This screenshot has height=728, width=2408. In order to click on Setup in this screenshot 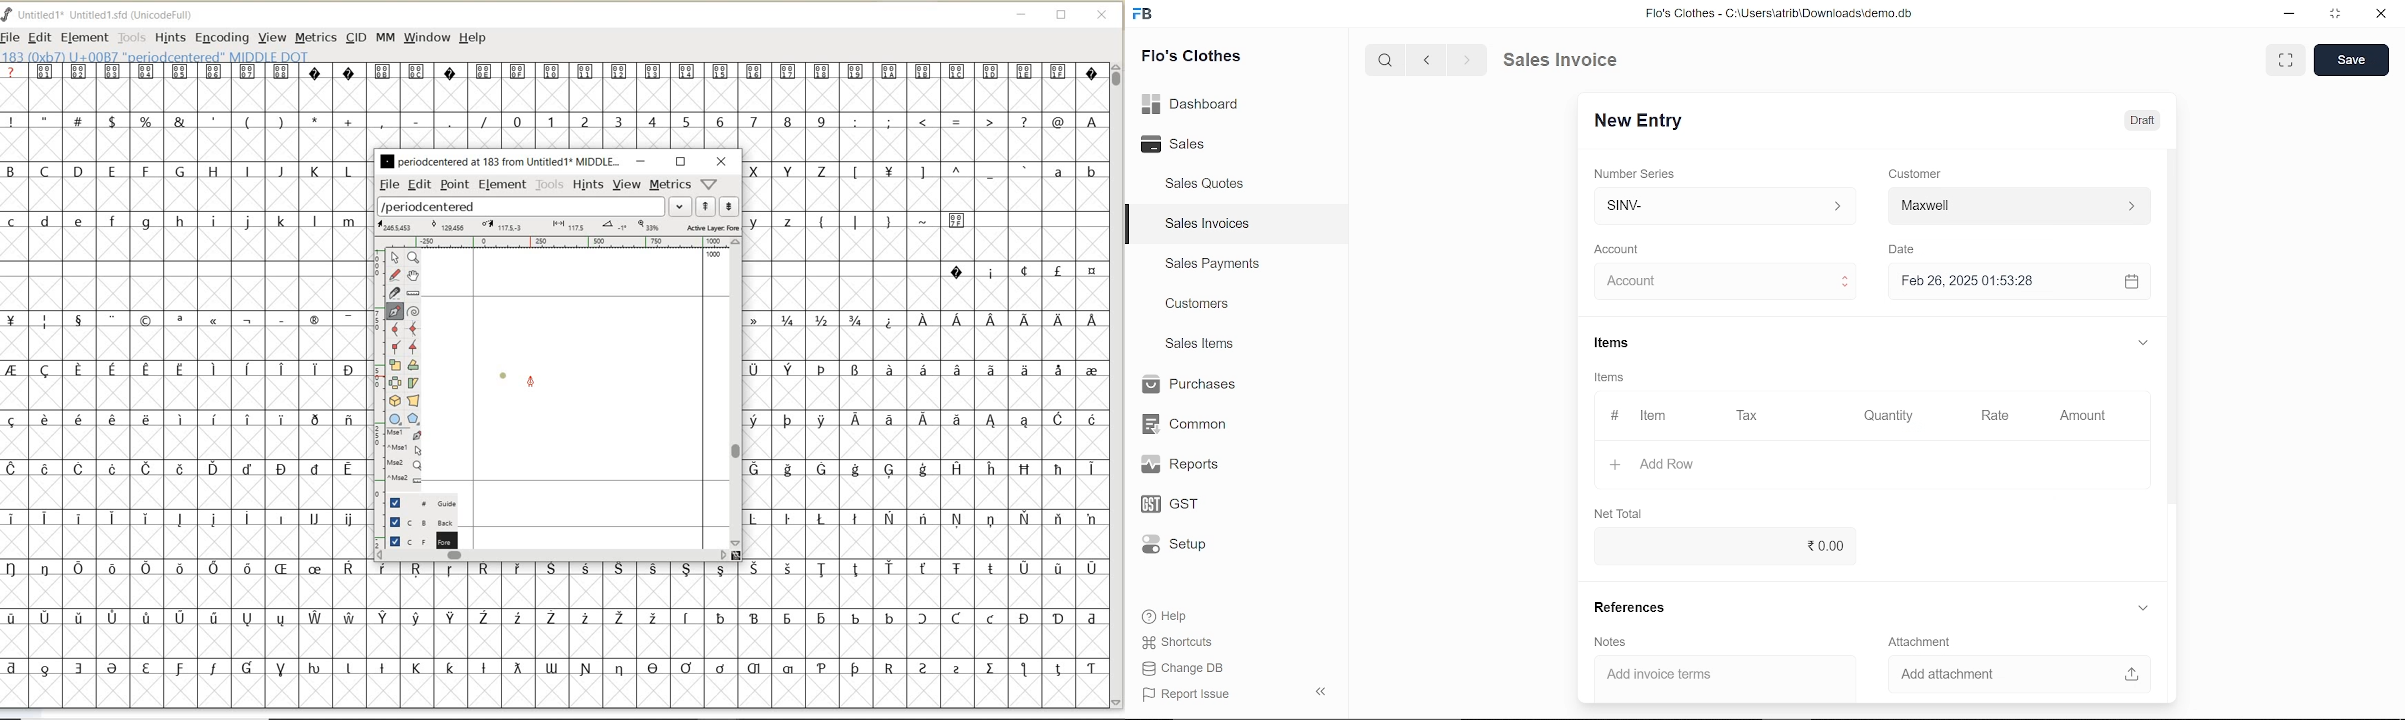, I will do `click(1188, 546)`.